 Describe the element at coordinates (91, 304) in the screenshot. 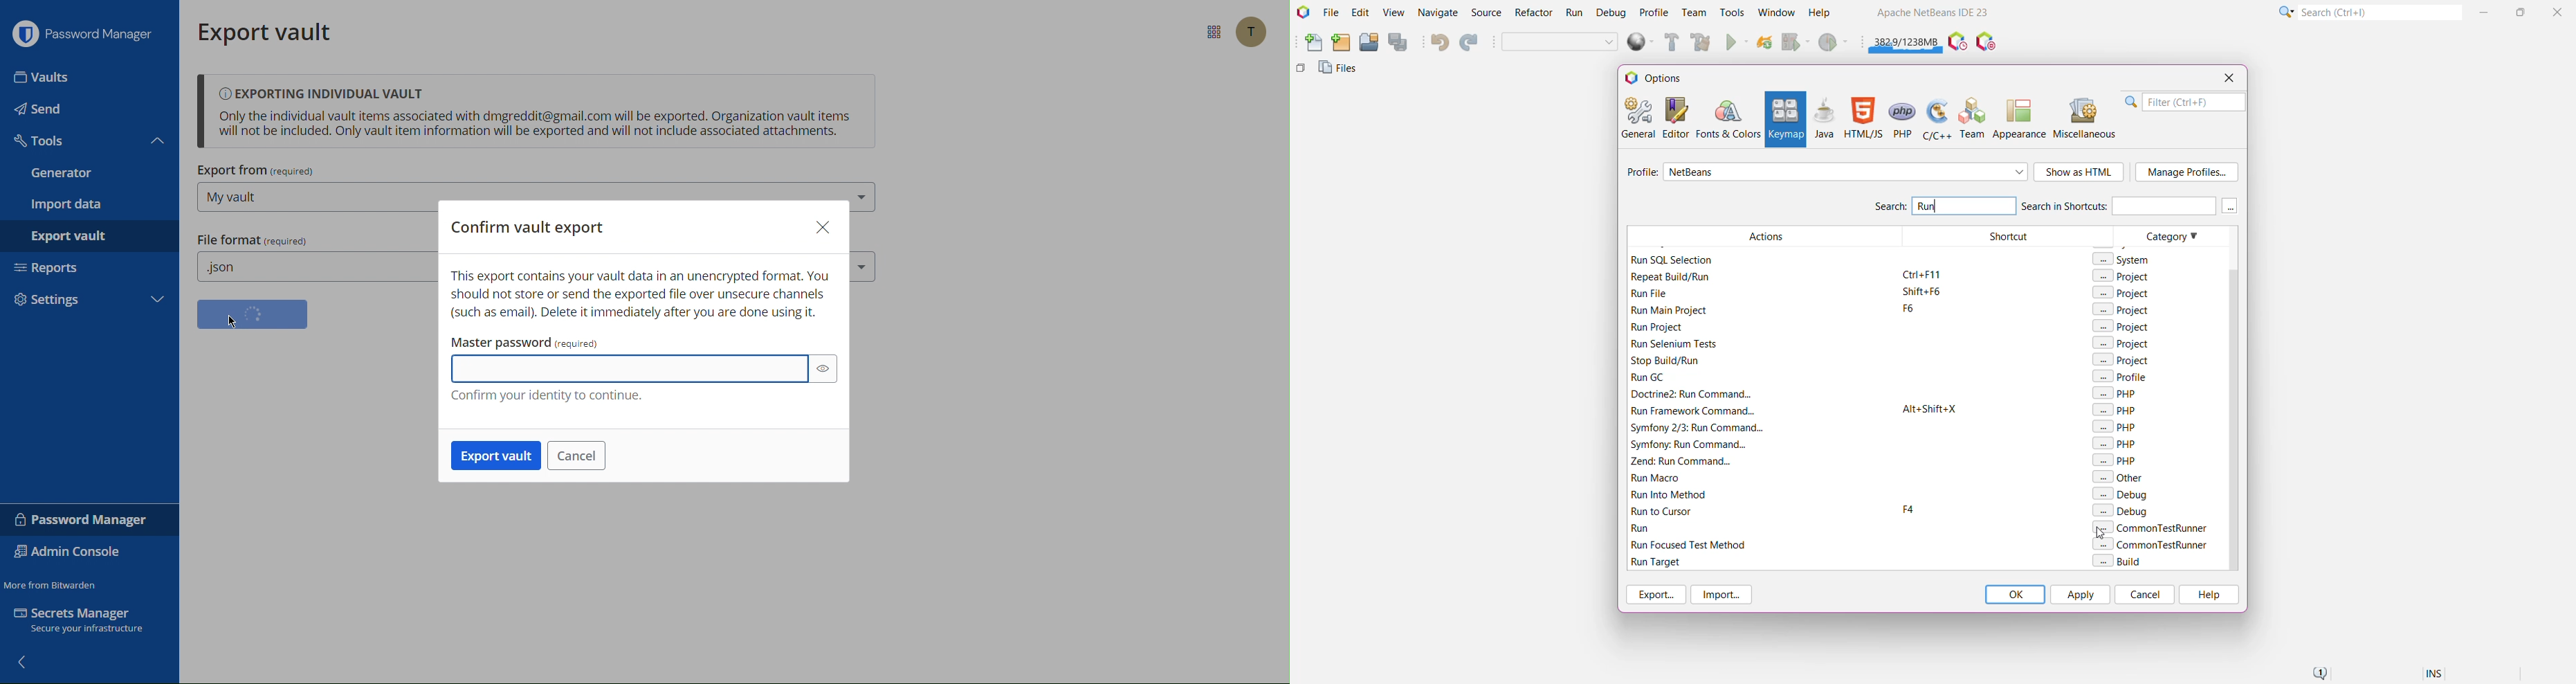

I see `Settings` at that location.